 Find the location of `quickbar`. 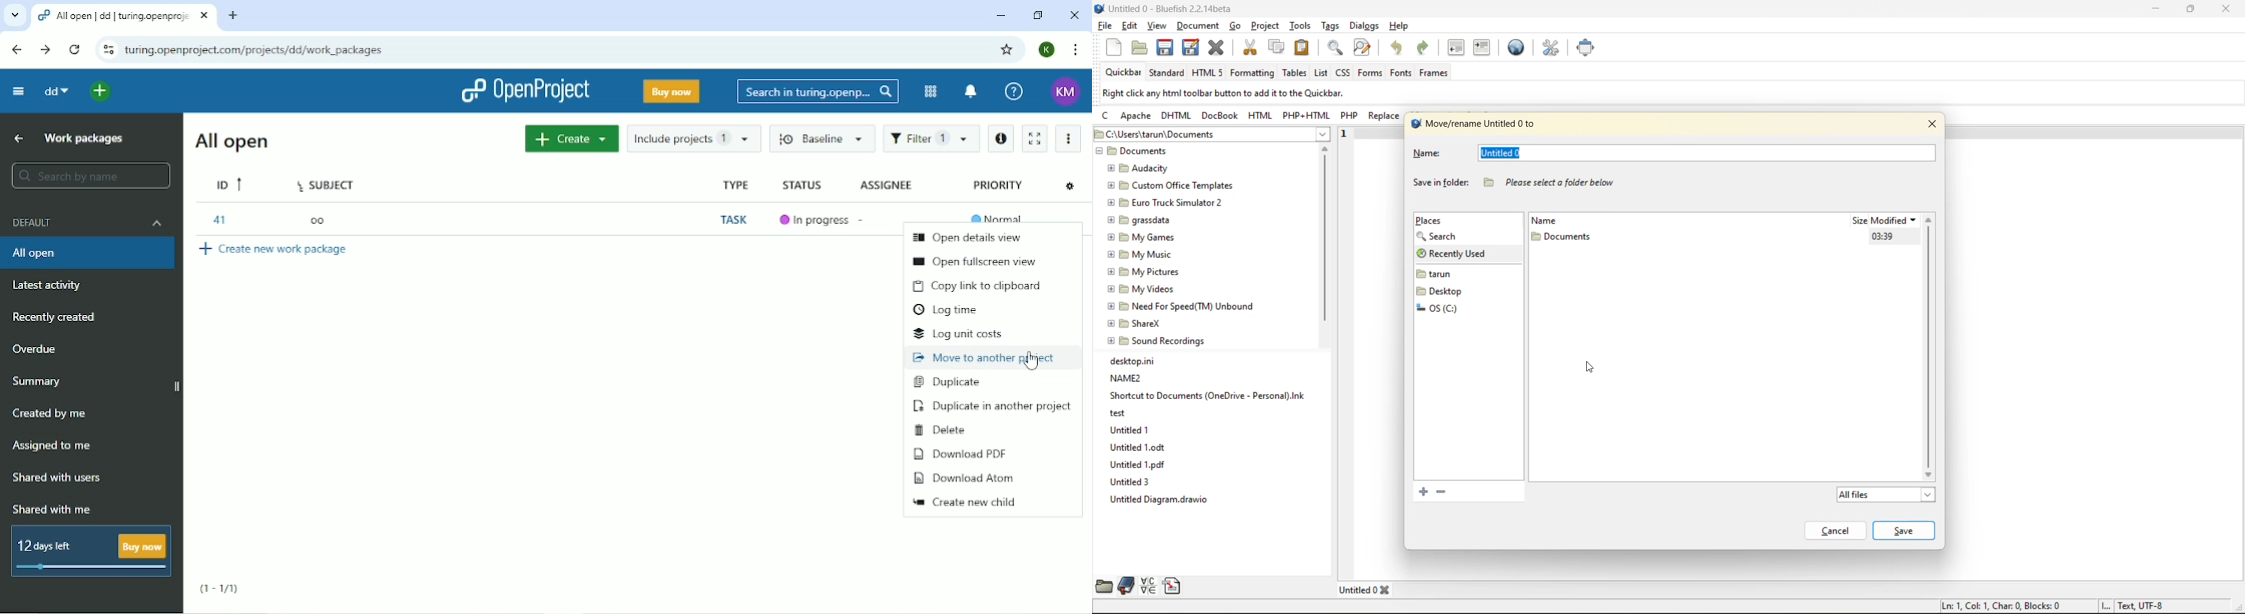

quickbar is located at coordinates (1126, 73).